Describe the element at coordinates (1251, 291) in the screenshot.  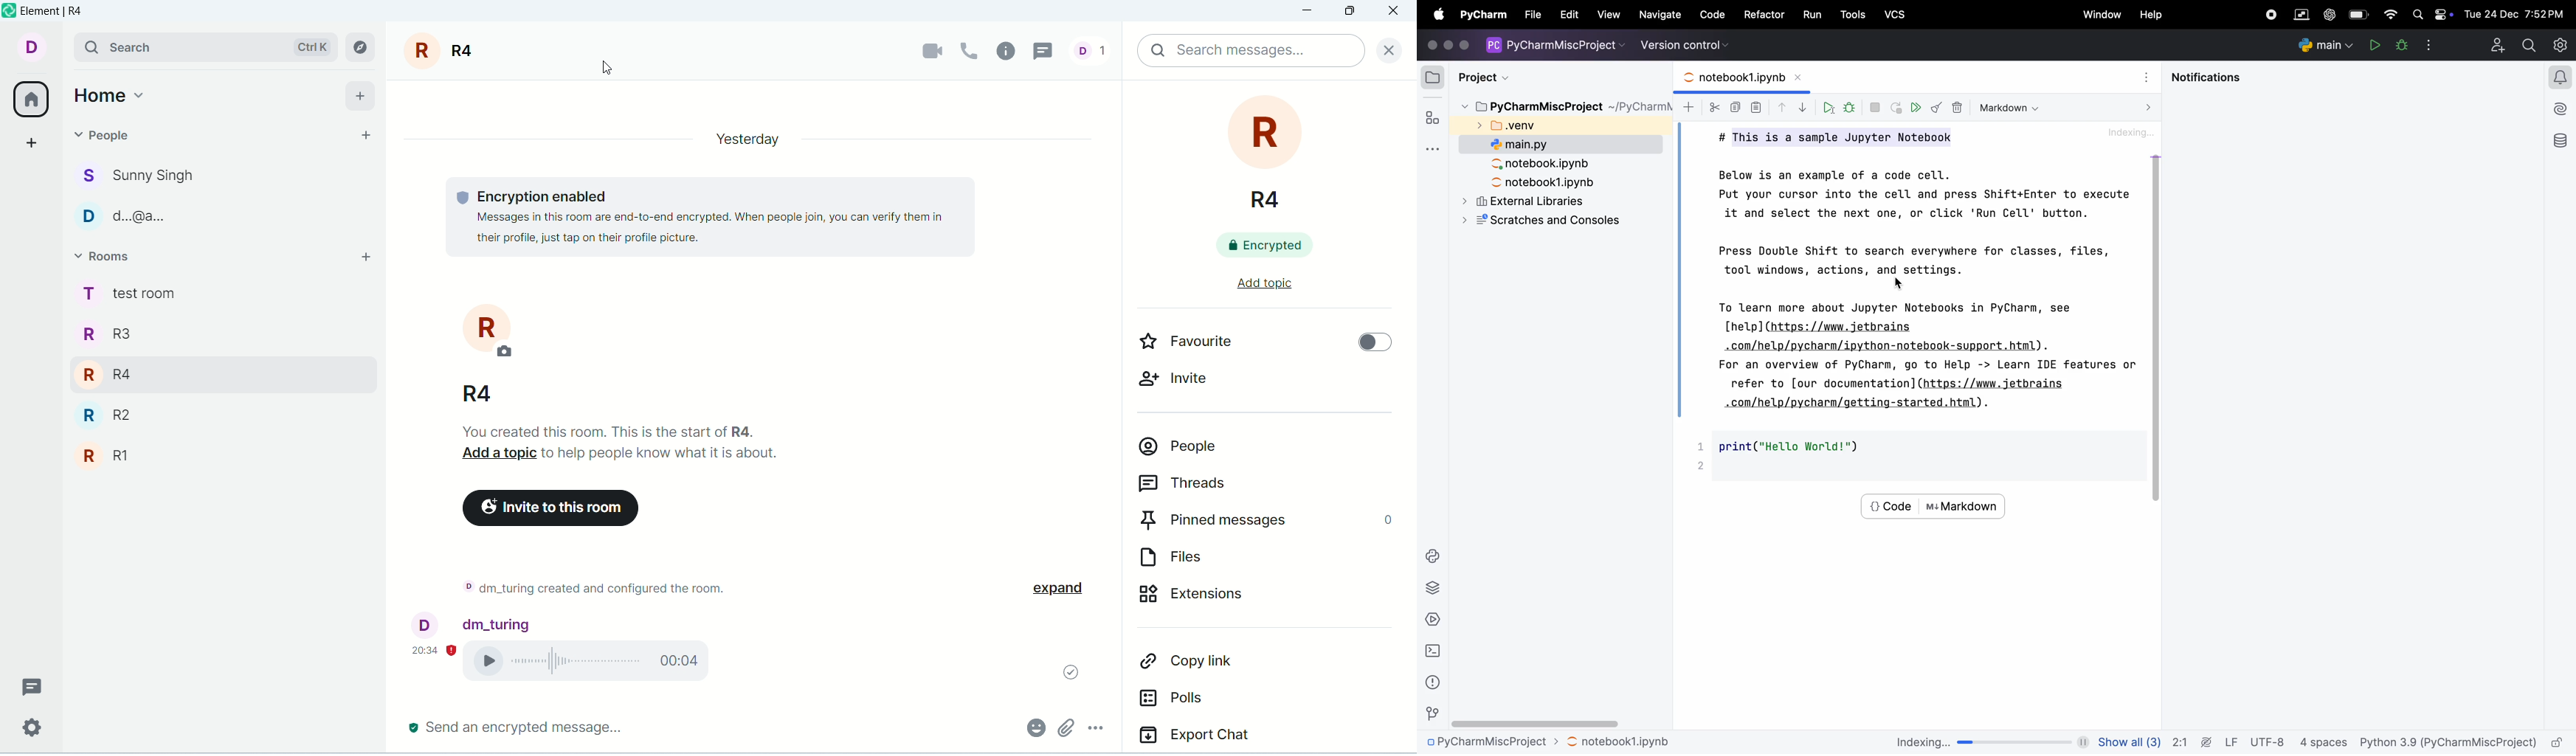
I see `add topic` at that location.